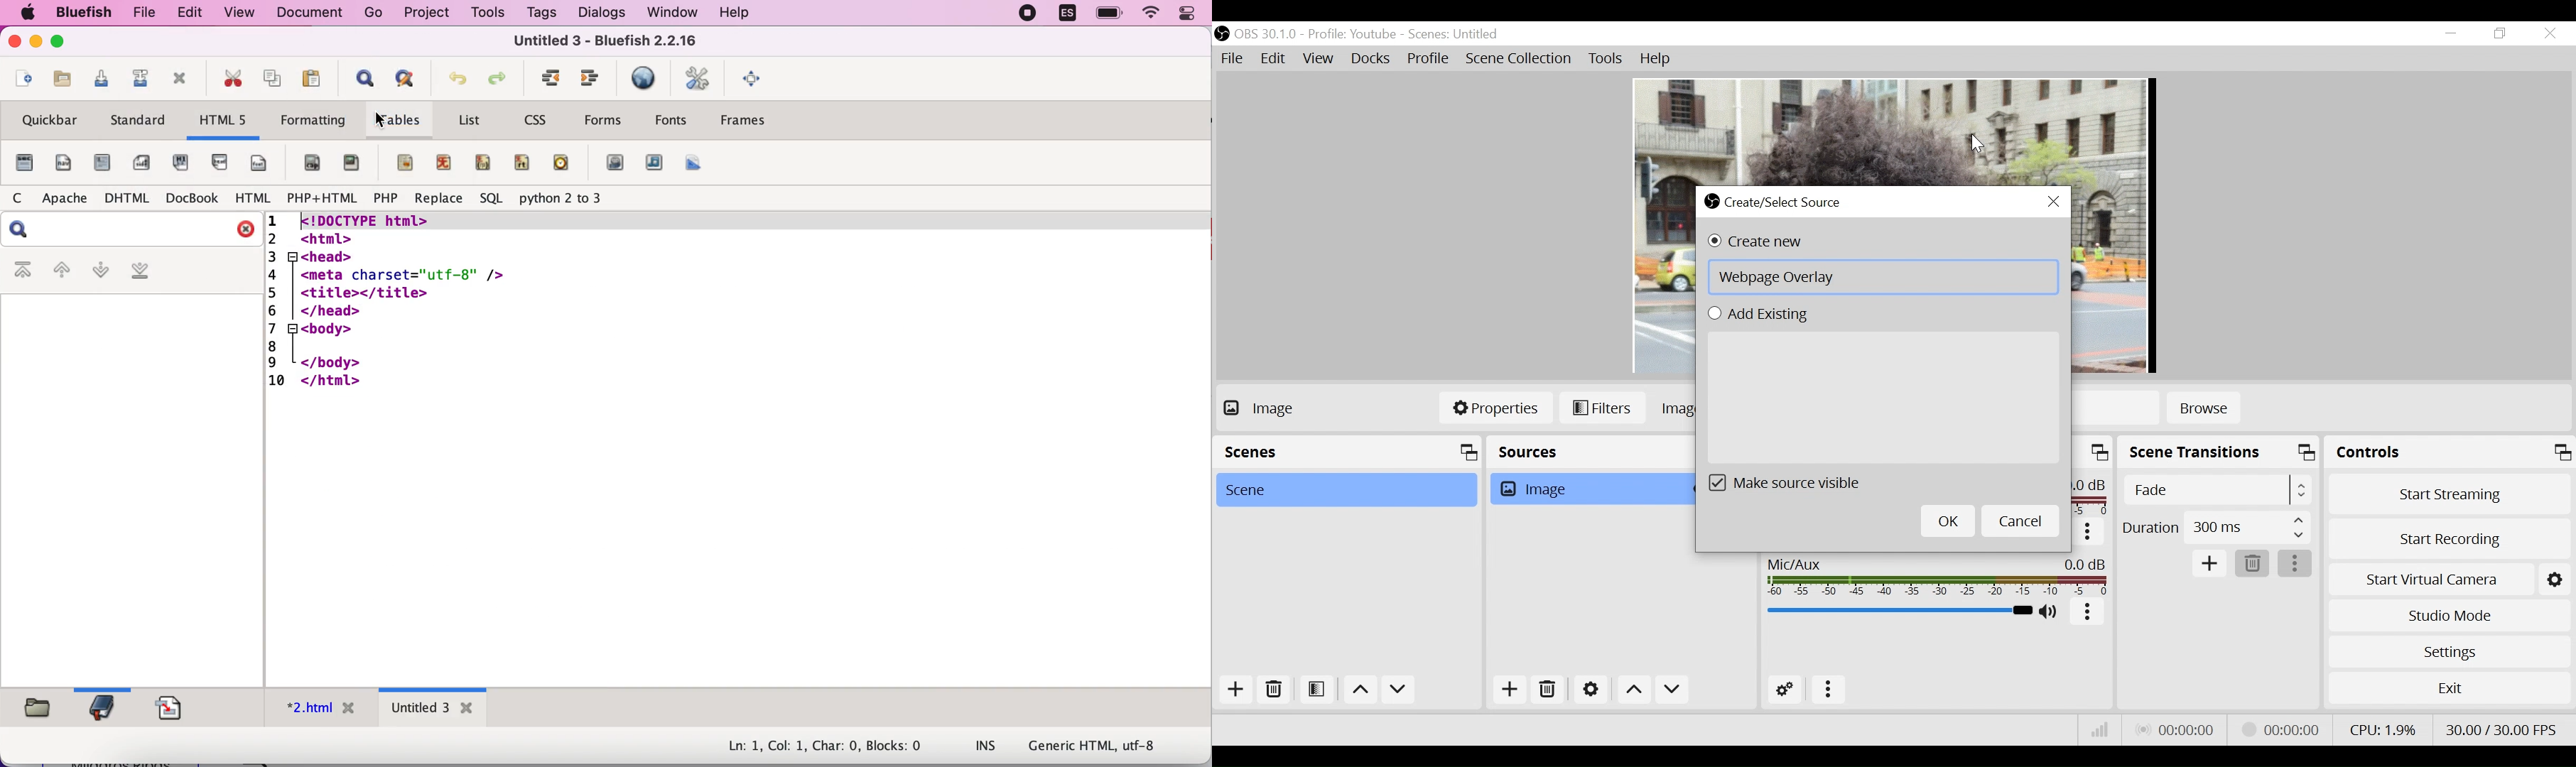 This screenshot has height=784, width=2576. I want to click on preview in browser, so click(644, 79).